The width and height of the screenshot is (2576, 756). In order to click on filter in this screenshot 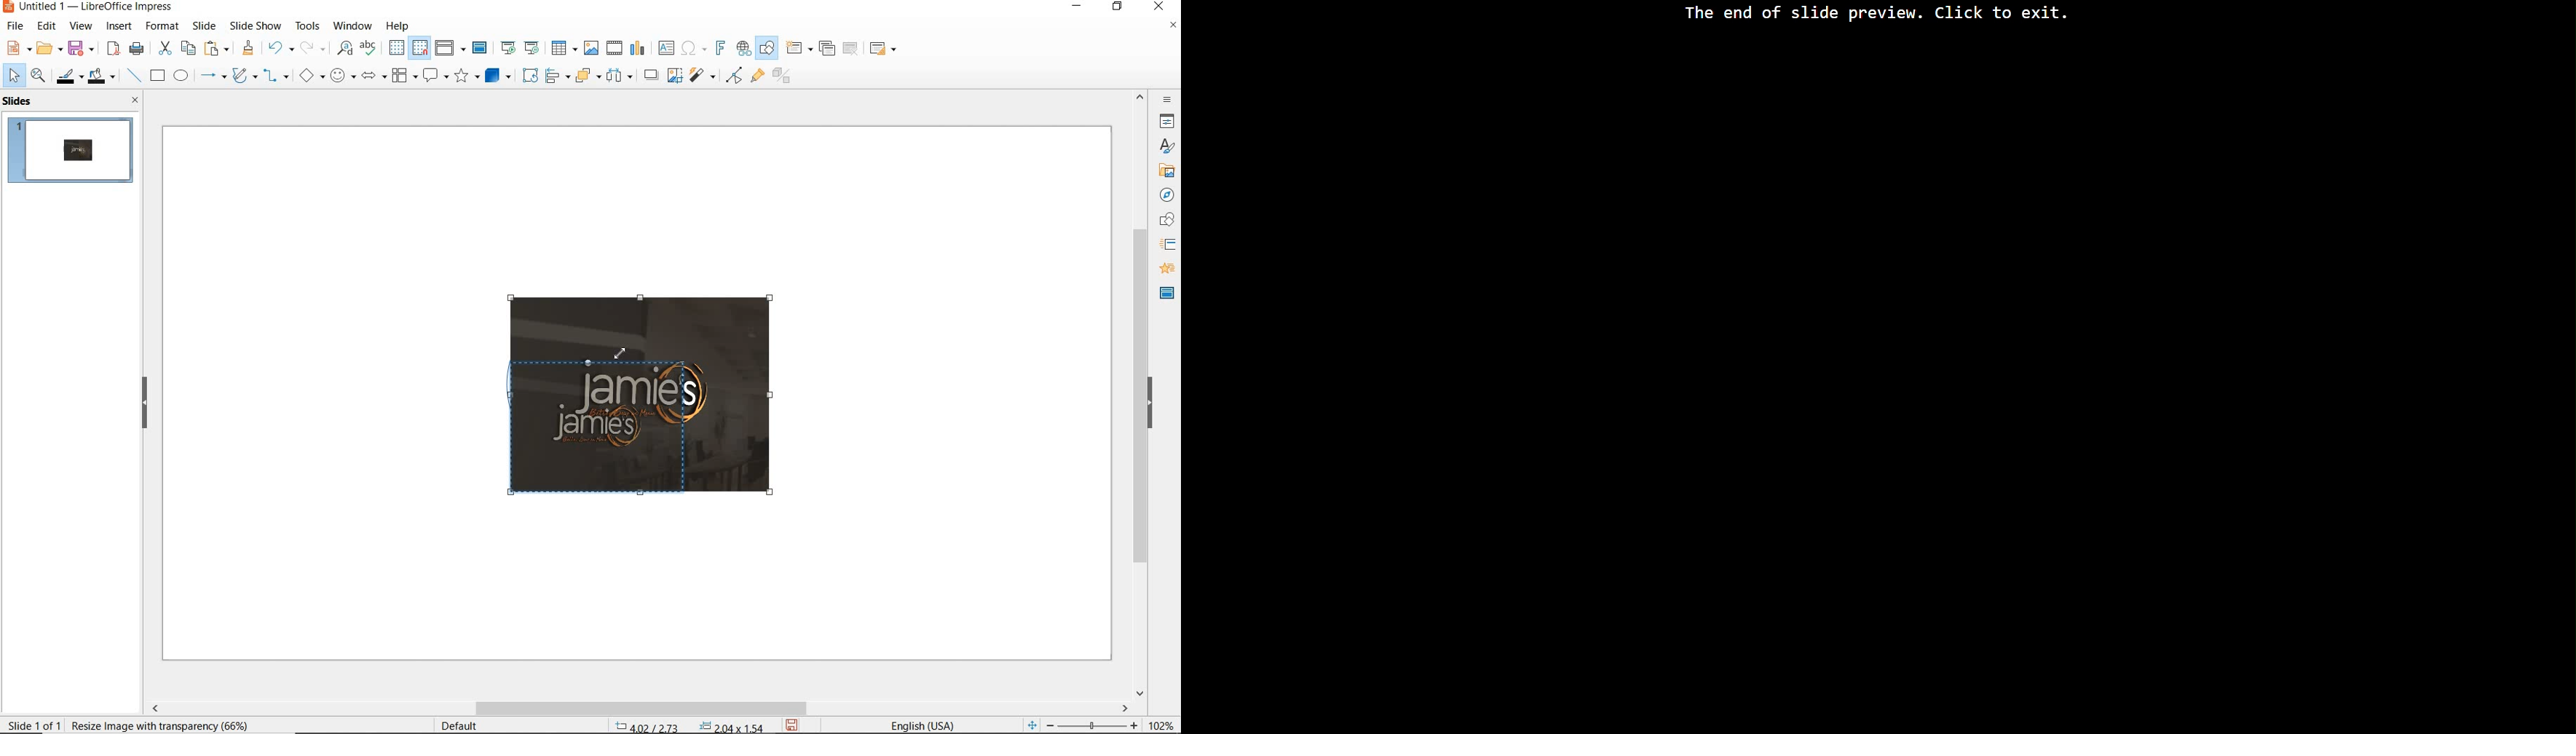, I will do `click(734, 73)`.